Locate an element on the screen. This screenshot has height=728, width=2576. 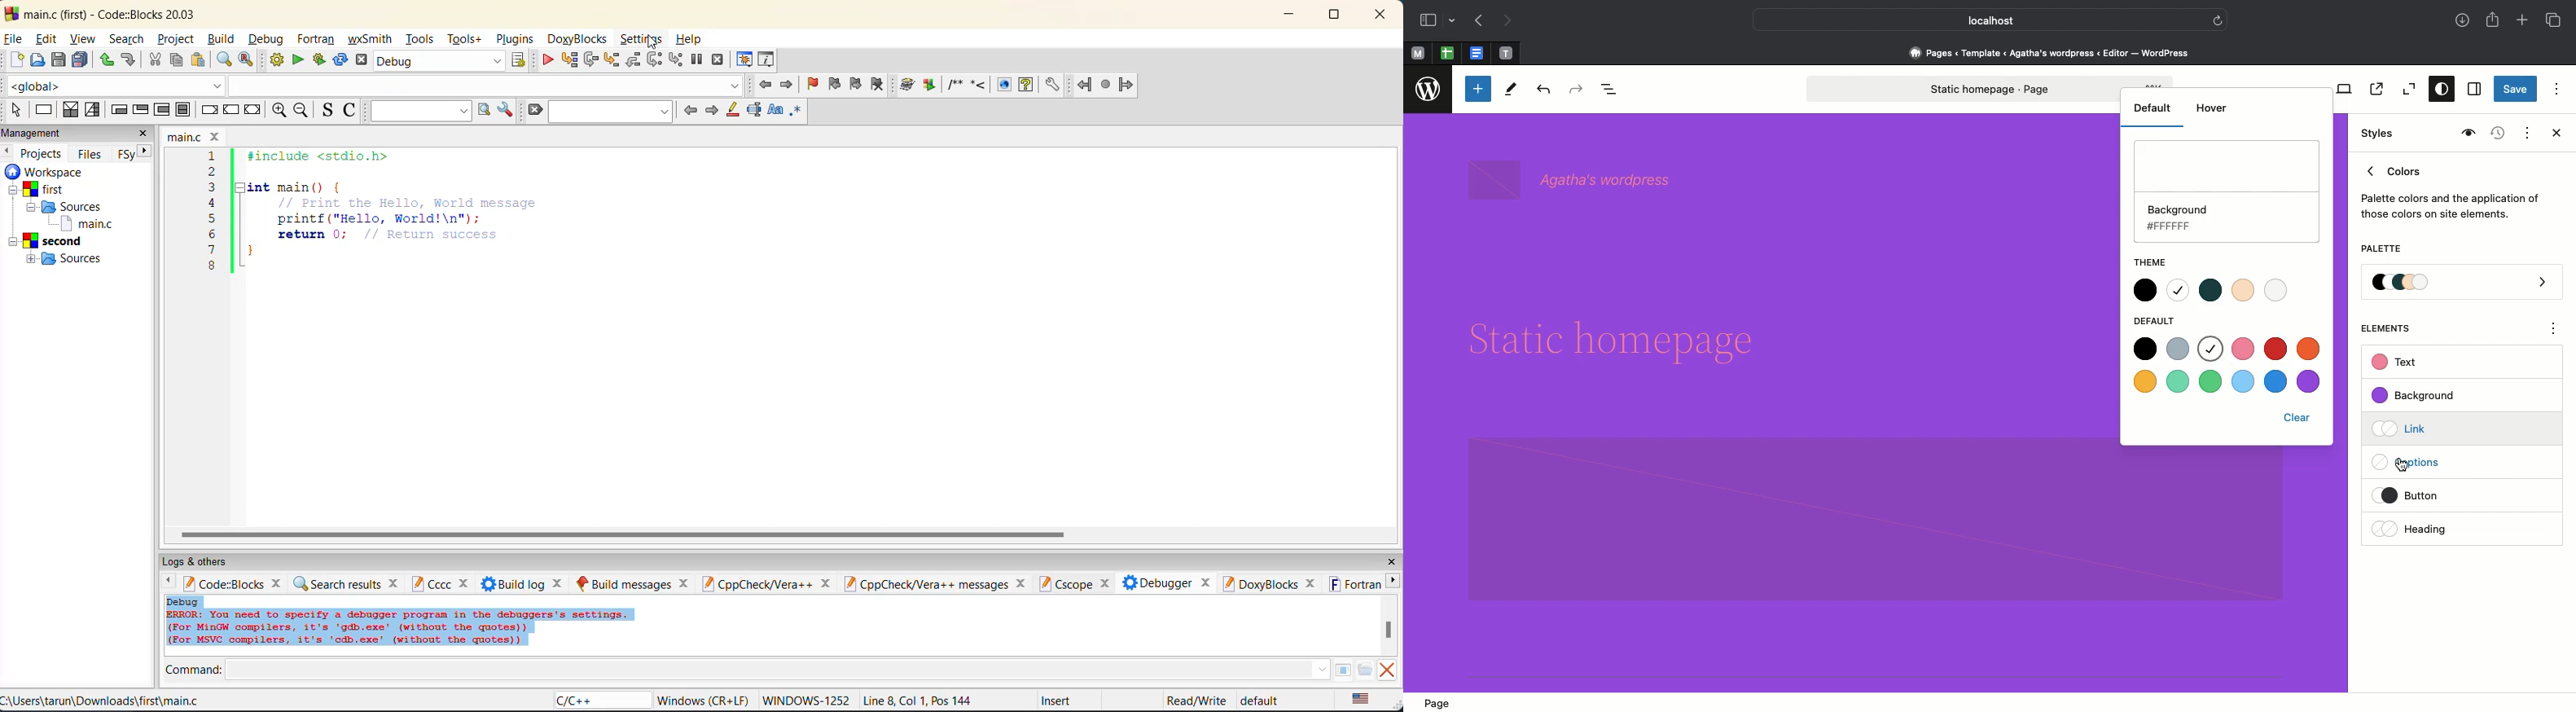
block instruction is located at coordinates (184, 110).